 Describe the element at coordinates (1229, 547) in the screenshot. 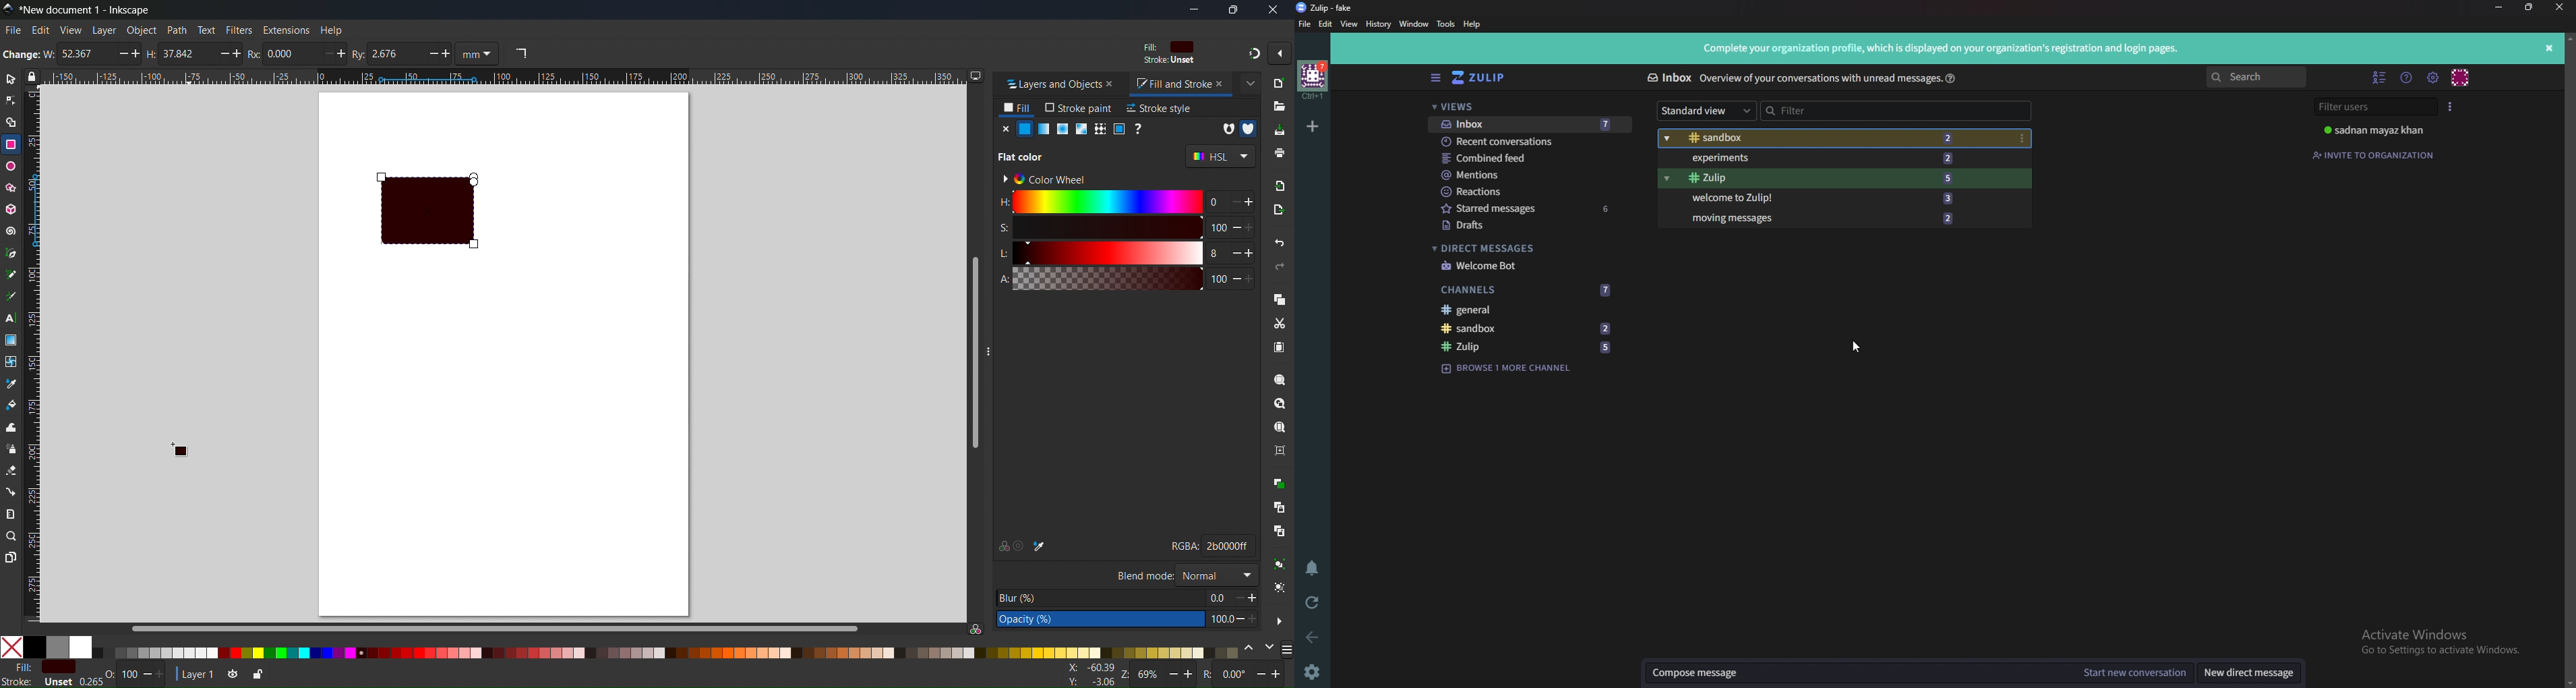

I see `RGBA` at that location.